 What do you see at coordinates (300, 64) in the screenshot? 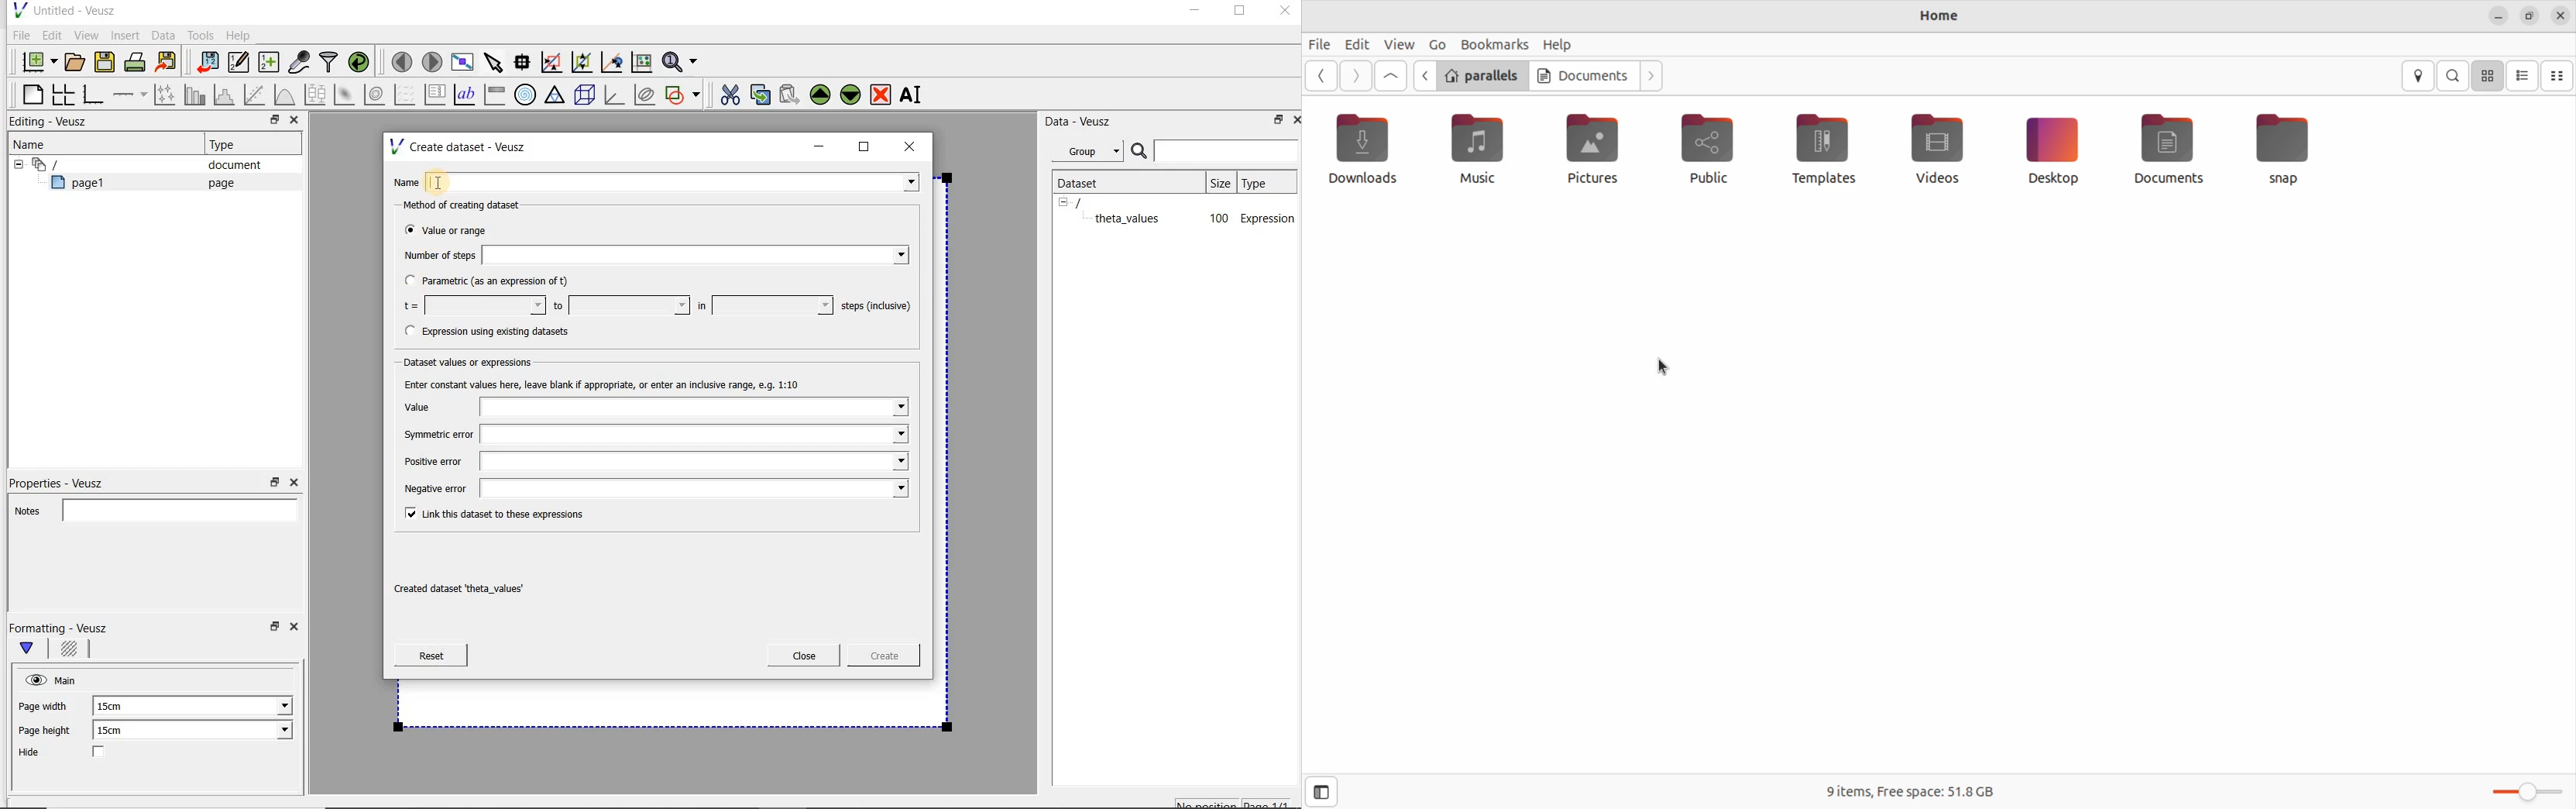
I see `capture remote data` at bounding box center [300, 64].